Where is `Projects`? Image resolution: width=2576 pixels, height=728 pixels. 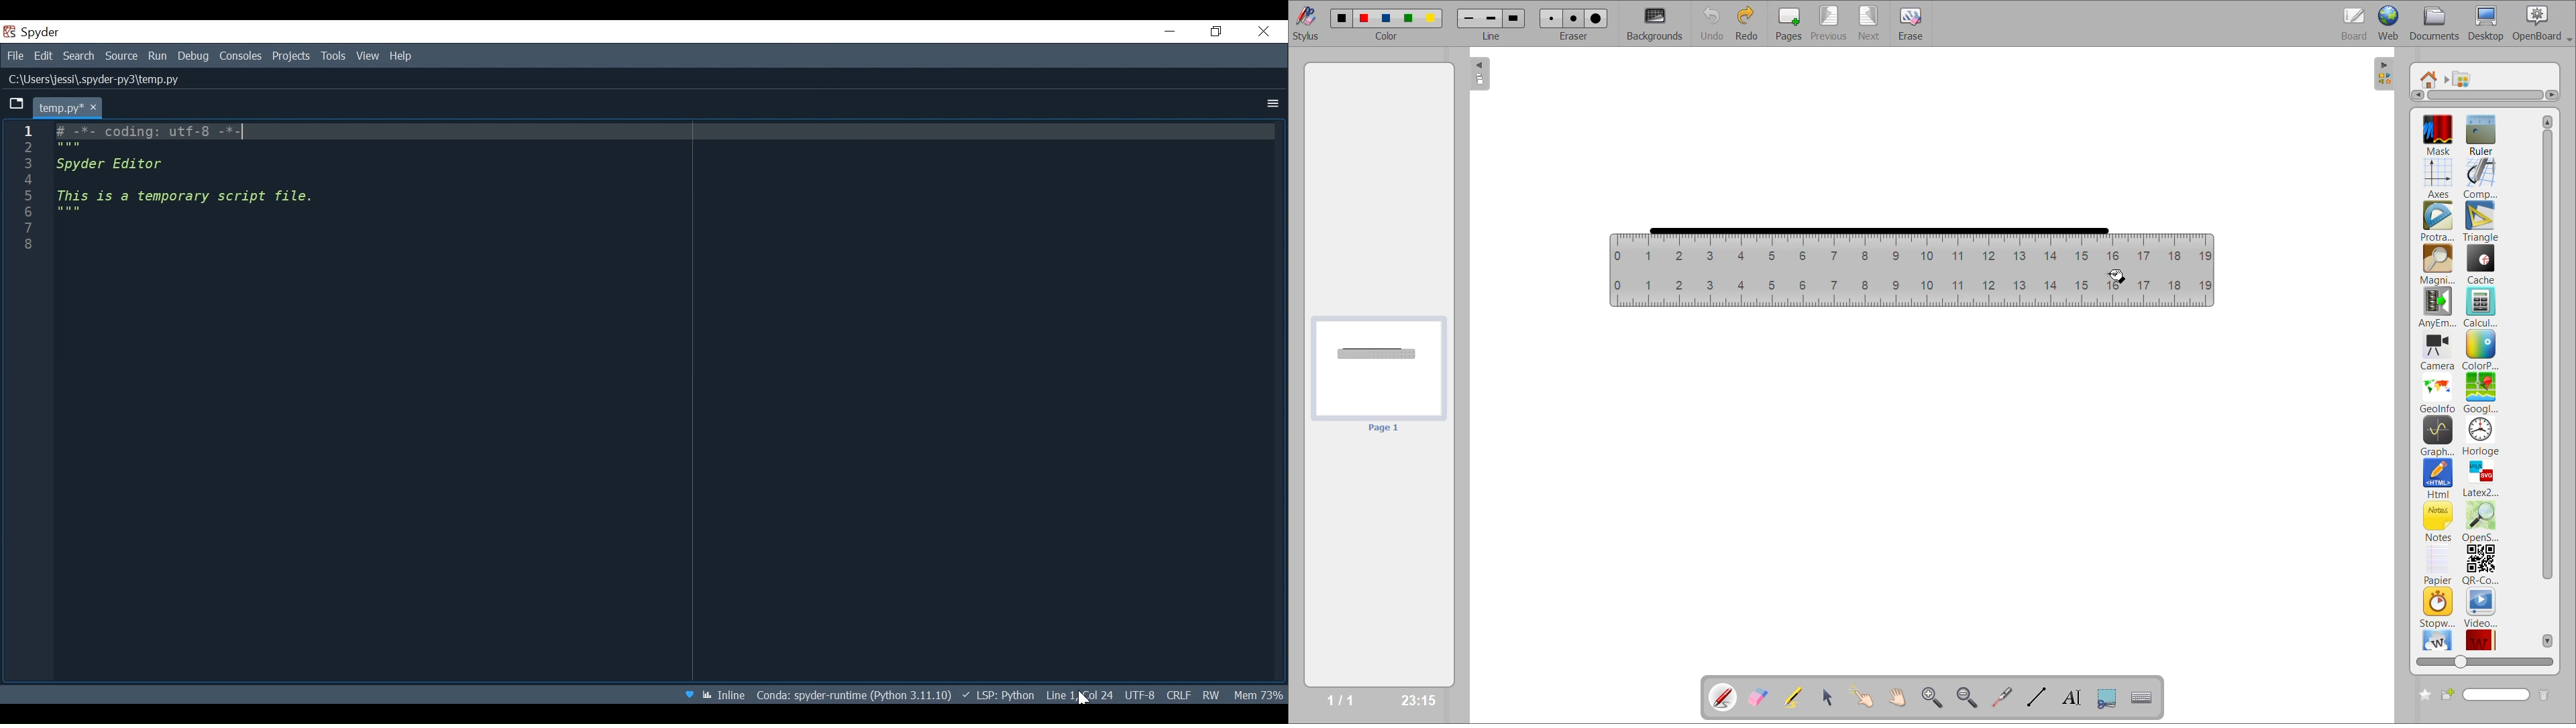
Projects is located at coordinates (289, 55).